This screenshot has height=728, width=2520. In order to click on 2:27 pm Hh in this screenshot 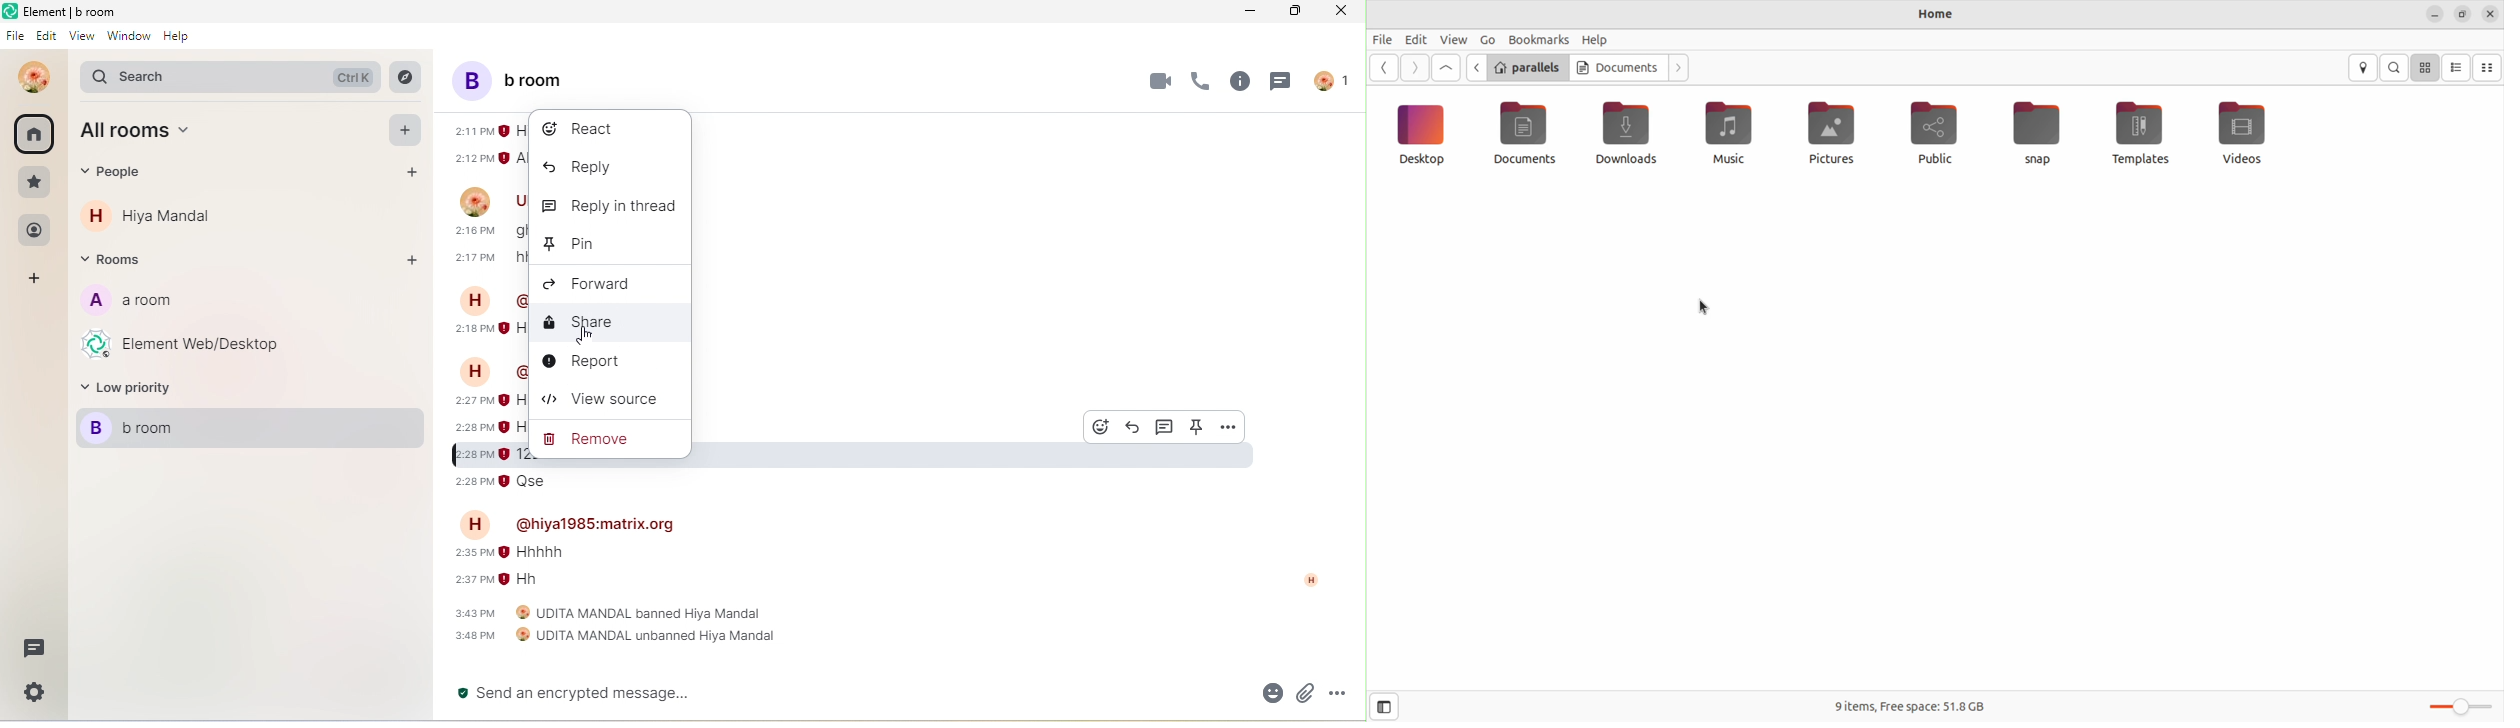, I will do `click(488, 401)`.